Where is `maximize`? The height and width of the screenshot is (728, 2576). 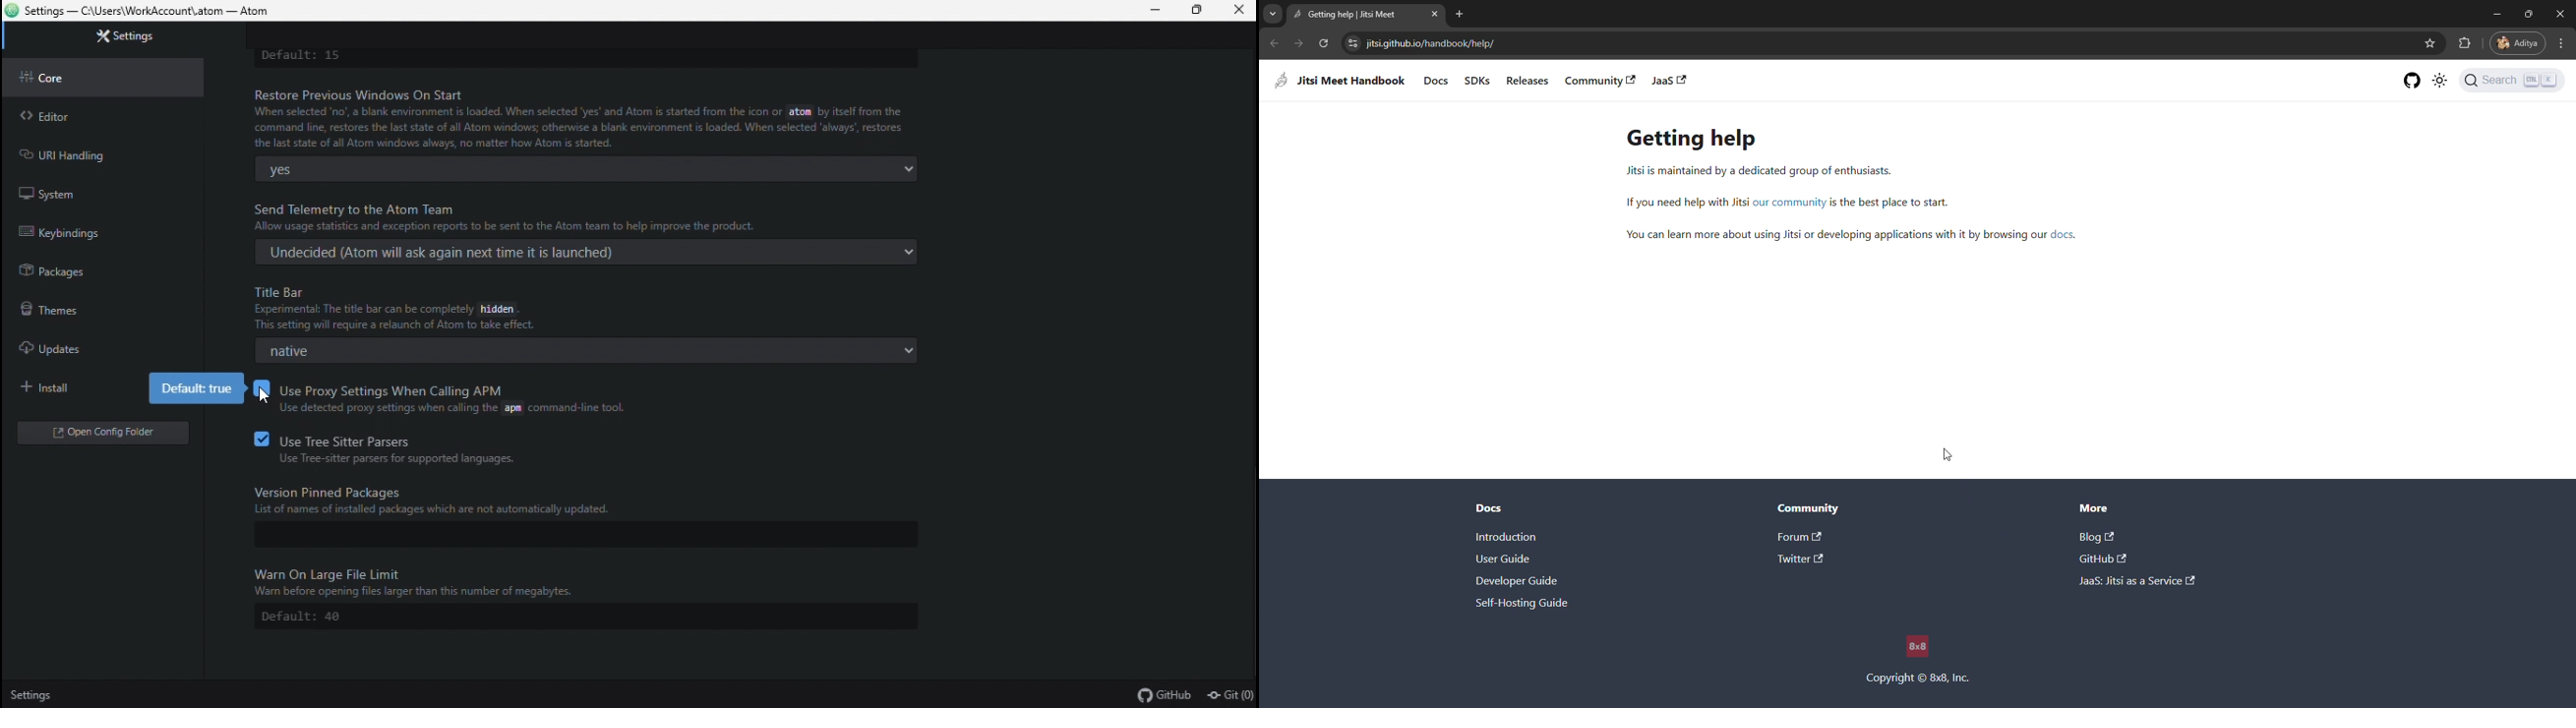
maximize is located at coordinates (2529, 13).